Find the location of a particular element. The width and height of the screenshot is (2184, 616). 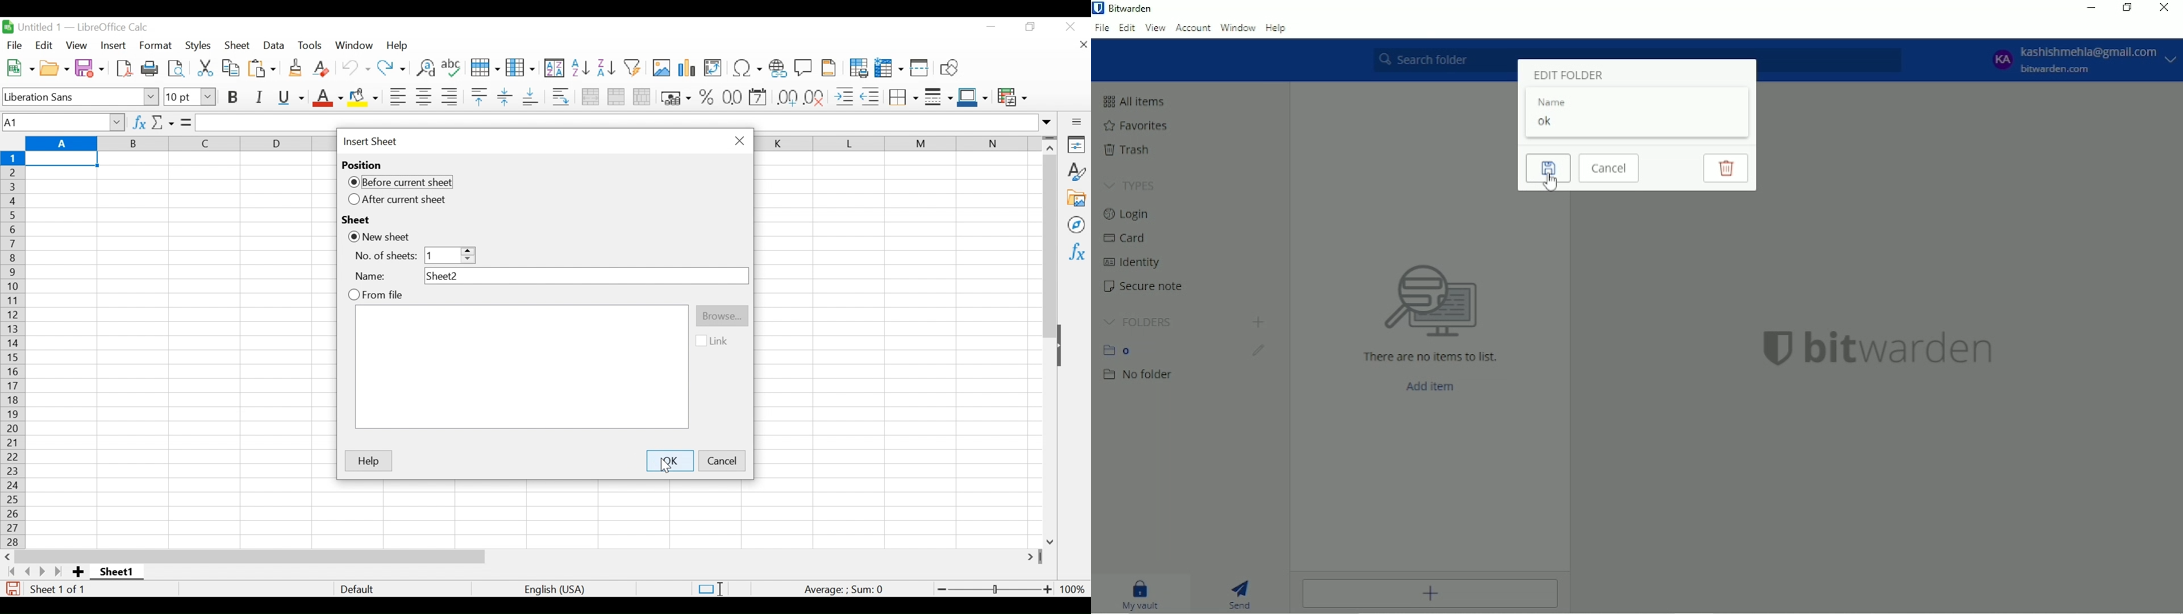

Merge and Center is located at coordinates (589, 97).